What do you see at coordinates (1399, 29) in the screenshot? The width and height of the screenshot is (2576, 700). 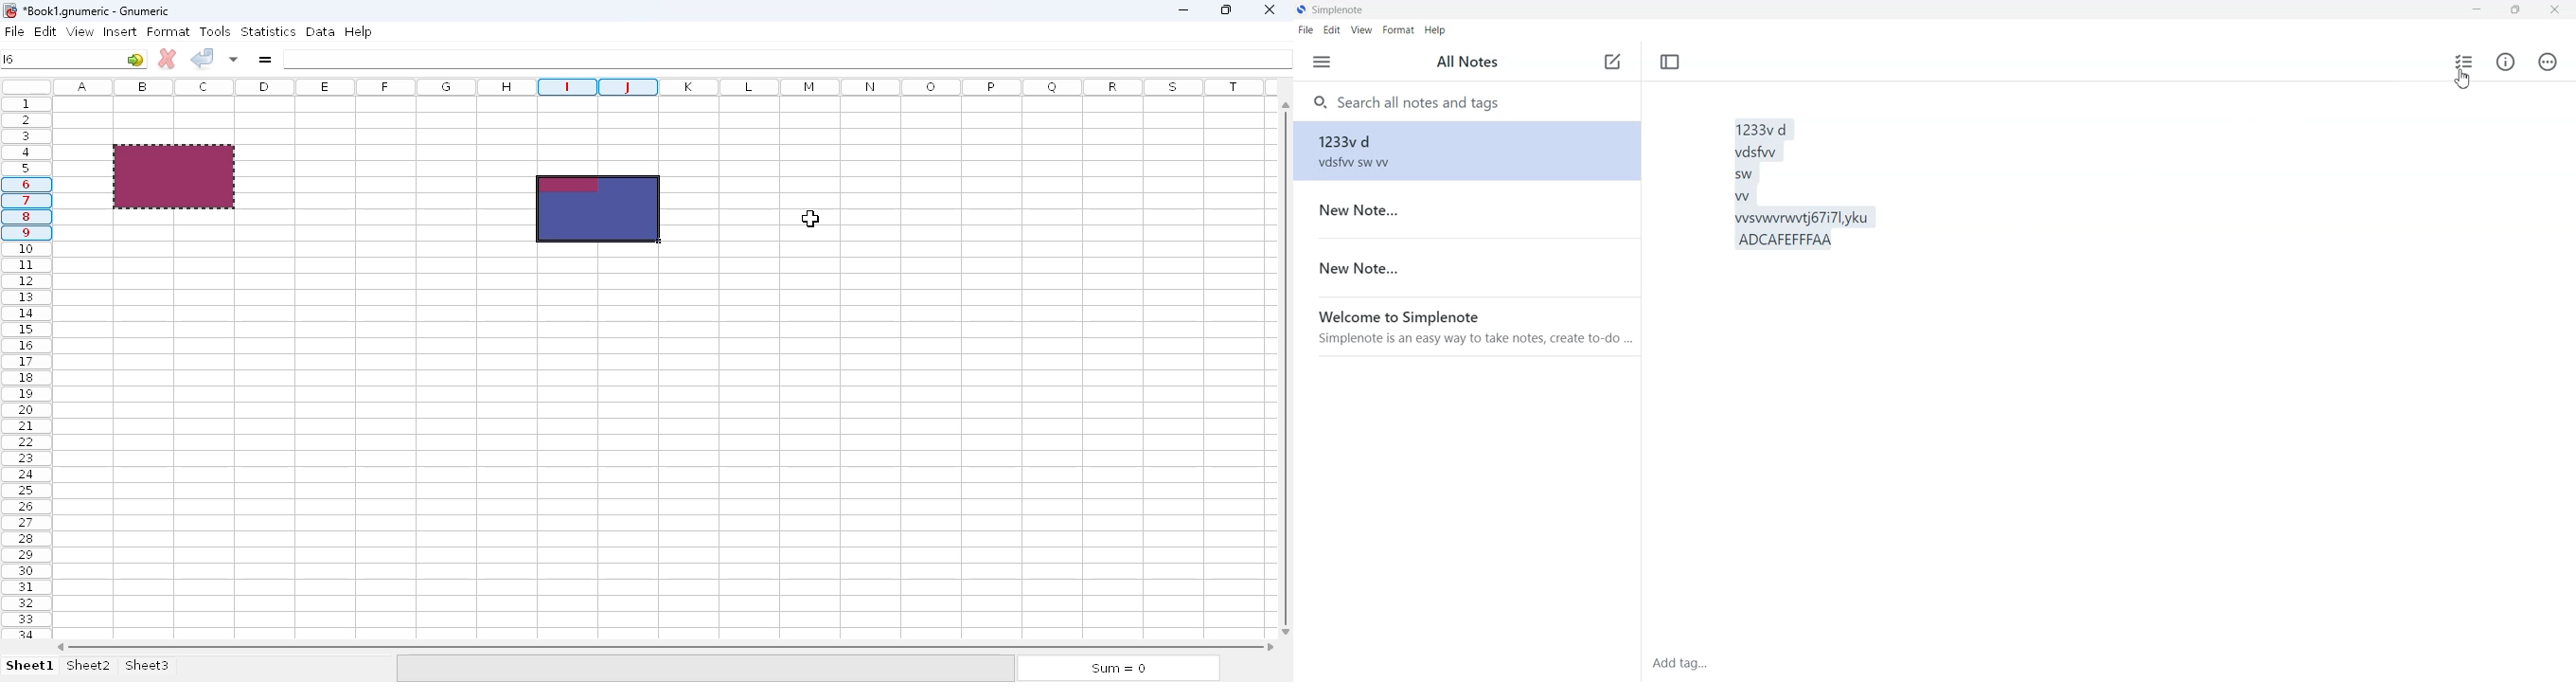 I see `Format` at bounding box center [1399, 29].